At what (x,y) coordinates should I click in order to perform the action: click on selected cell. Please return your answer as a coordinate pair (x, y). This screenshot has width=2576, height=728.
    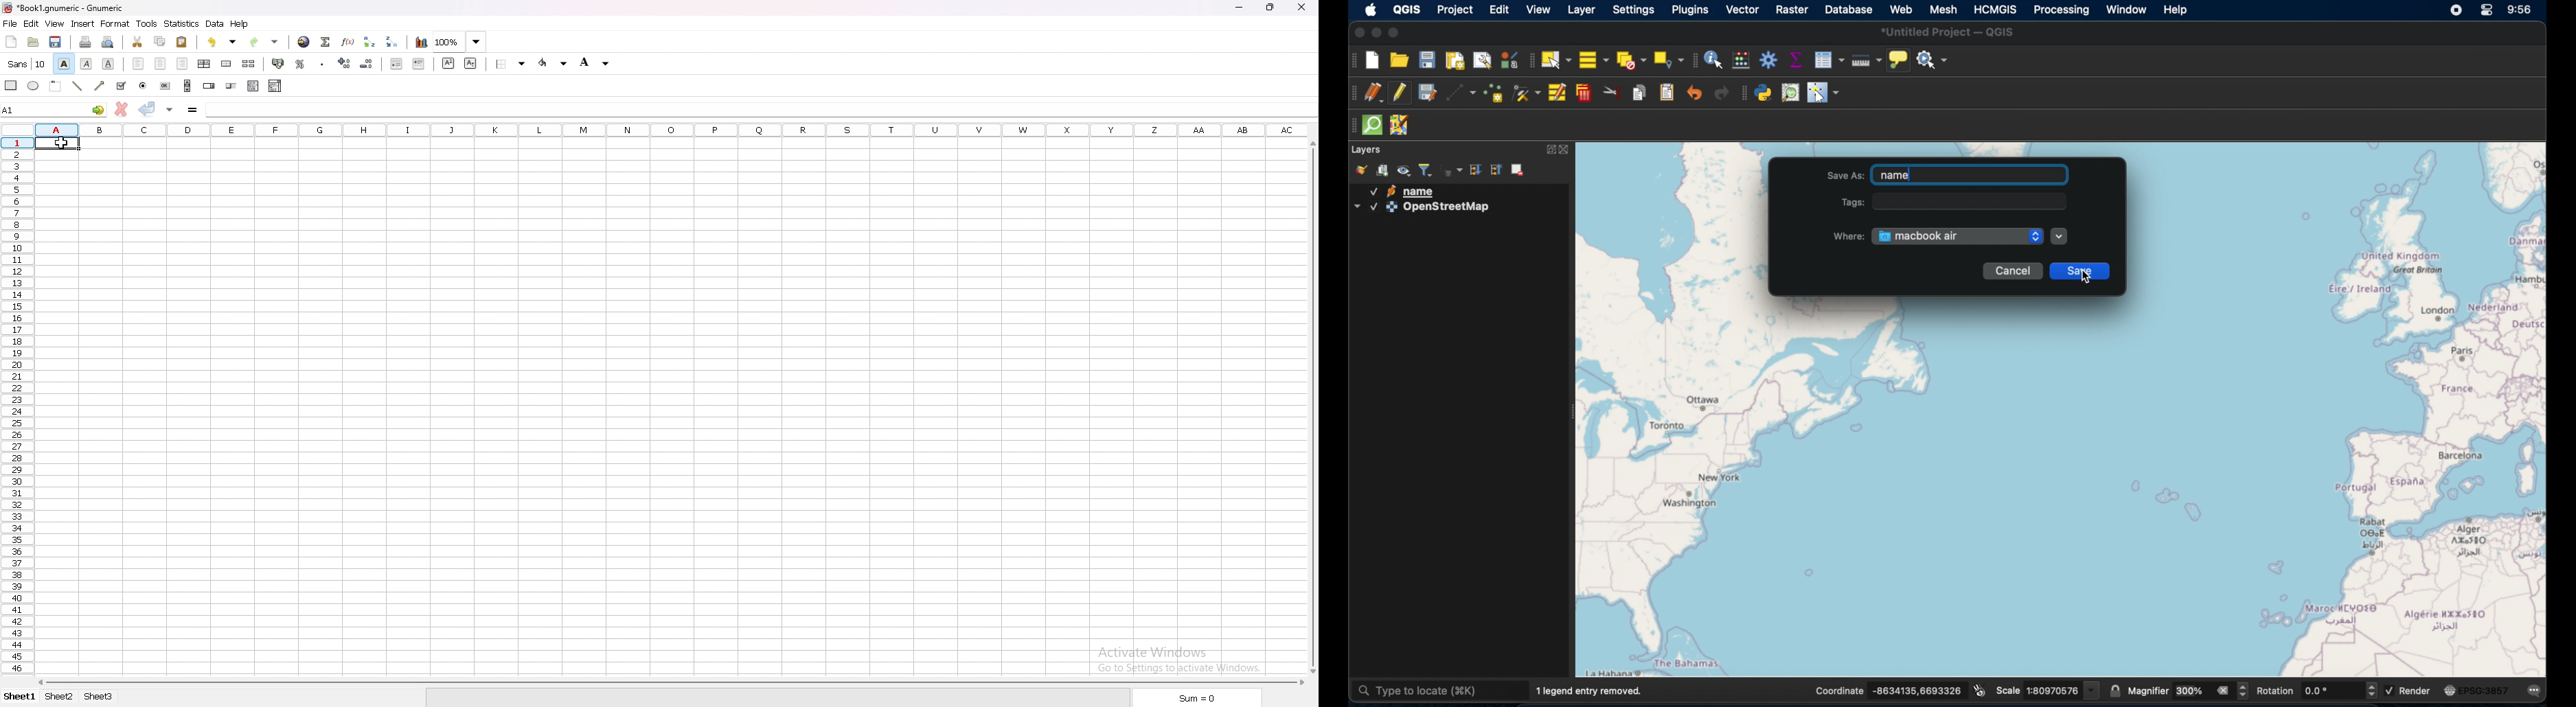
    Looking at the image, I should click on (60, 145).